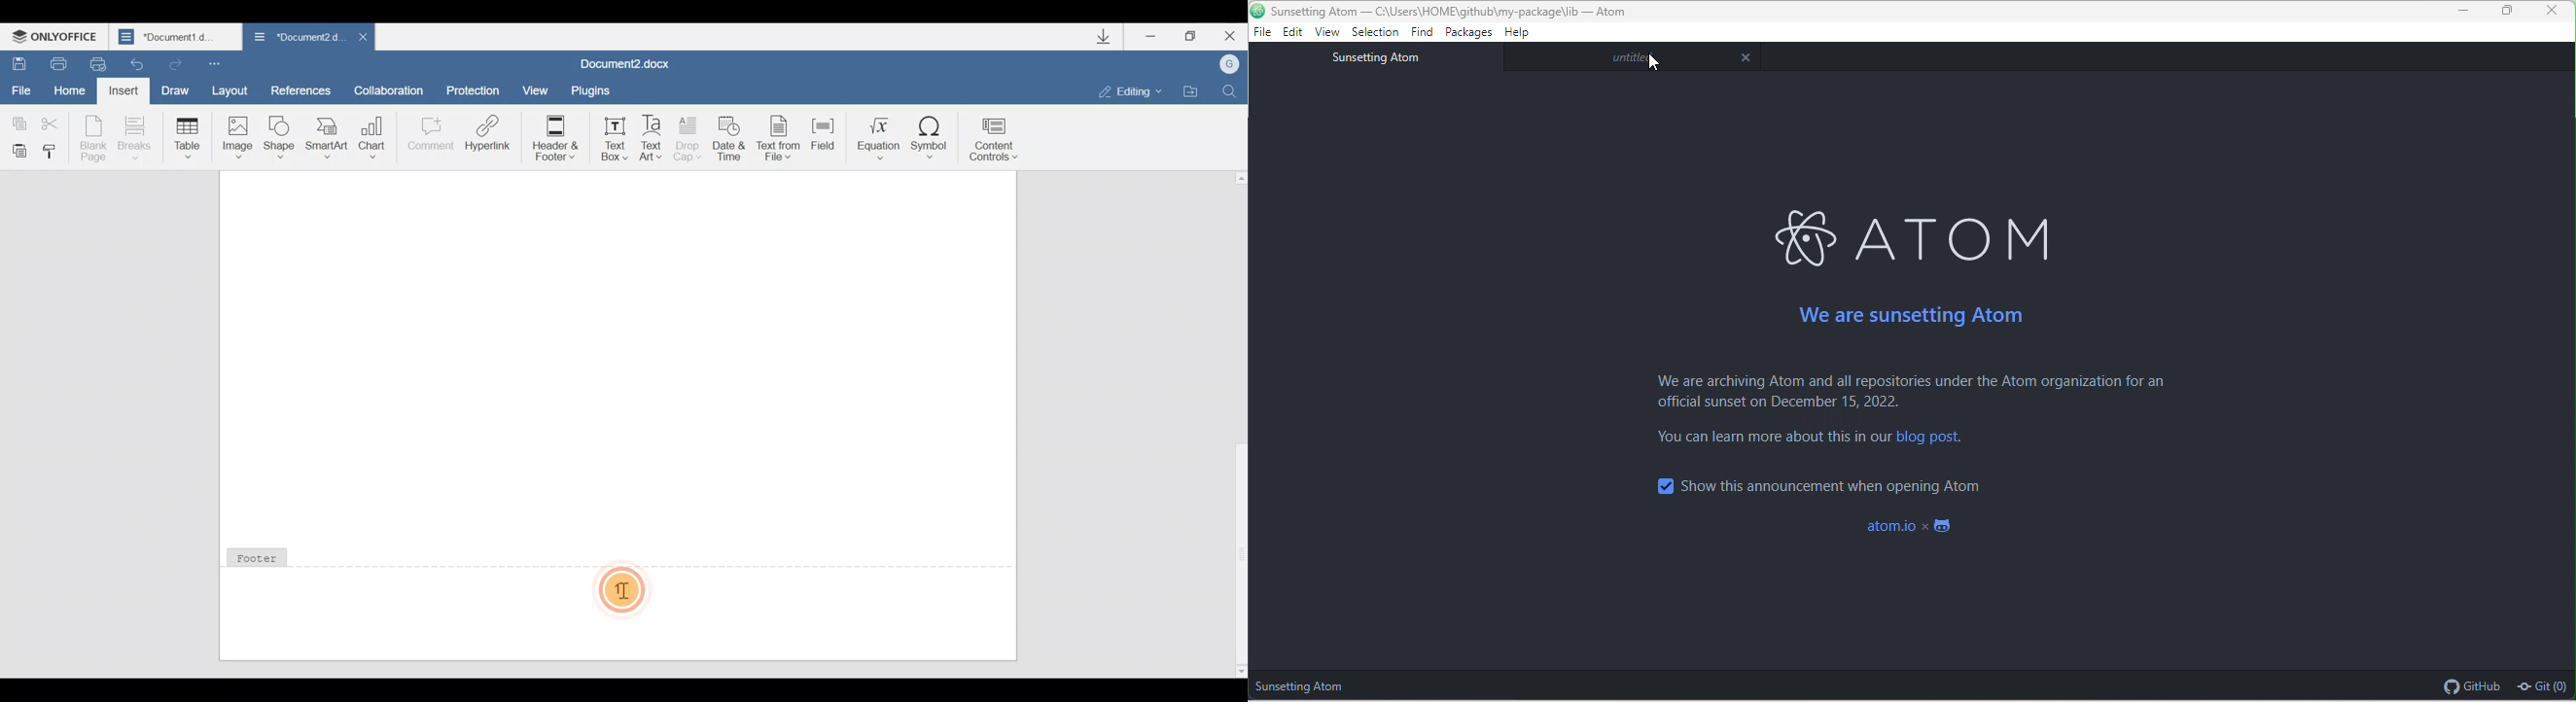  Describe the element at coordinates (225, 63) in the screenshot. I see `Customize quick access toolbar` at that location.